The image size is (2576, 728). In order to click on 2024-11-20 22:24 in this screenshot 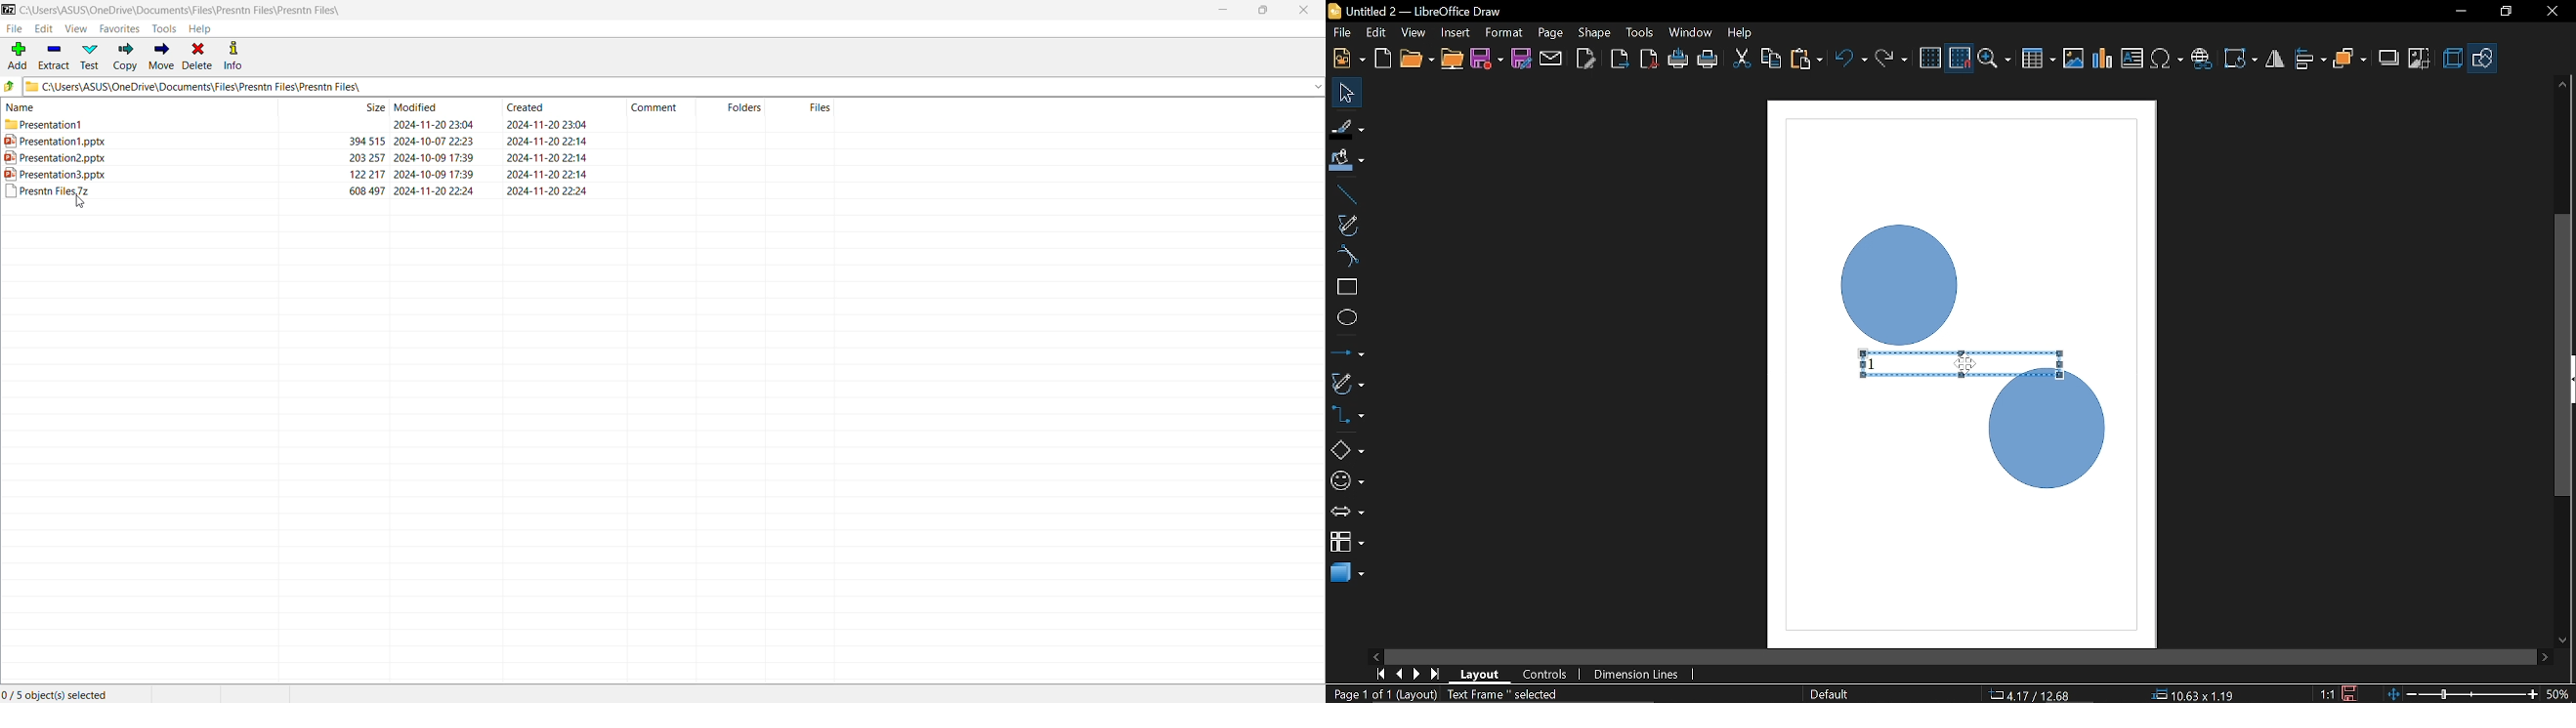, I will do `click(549, 193)`.